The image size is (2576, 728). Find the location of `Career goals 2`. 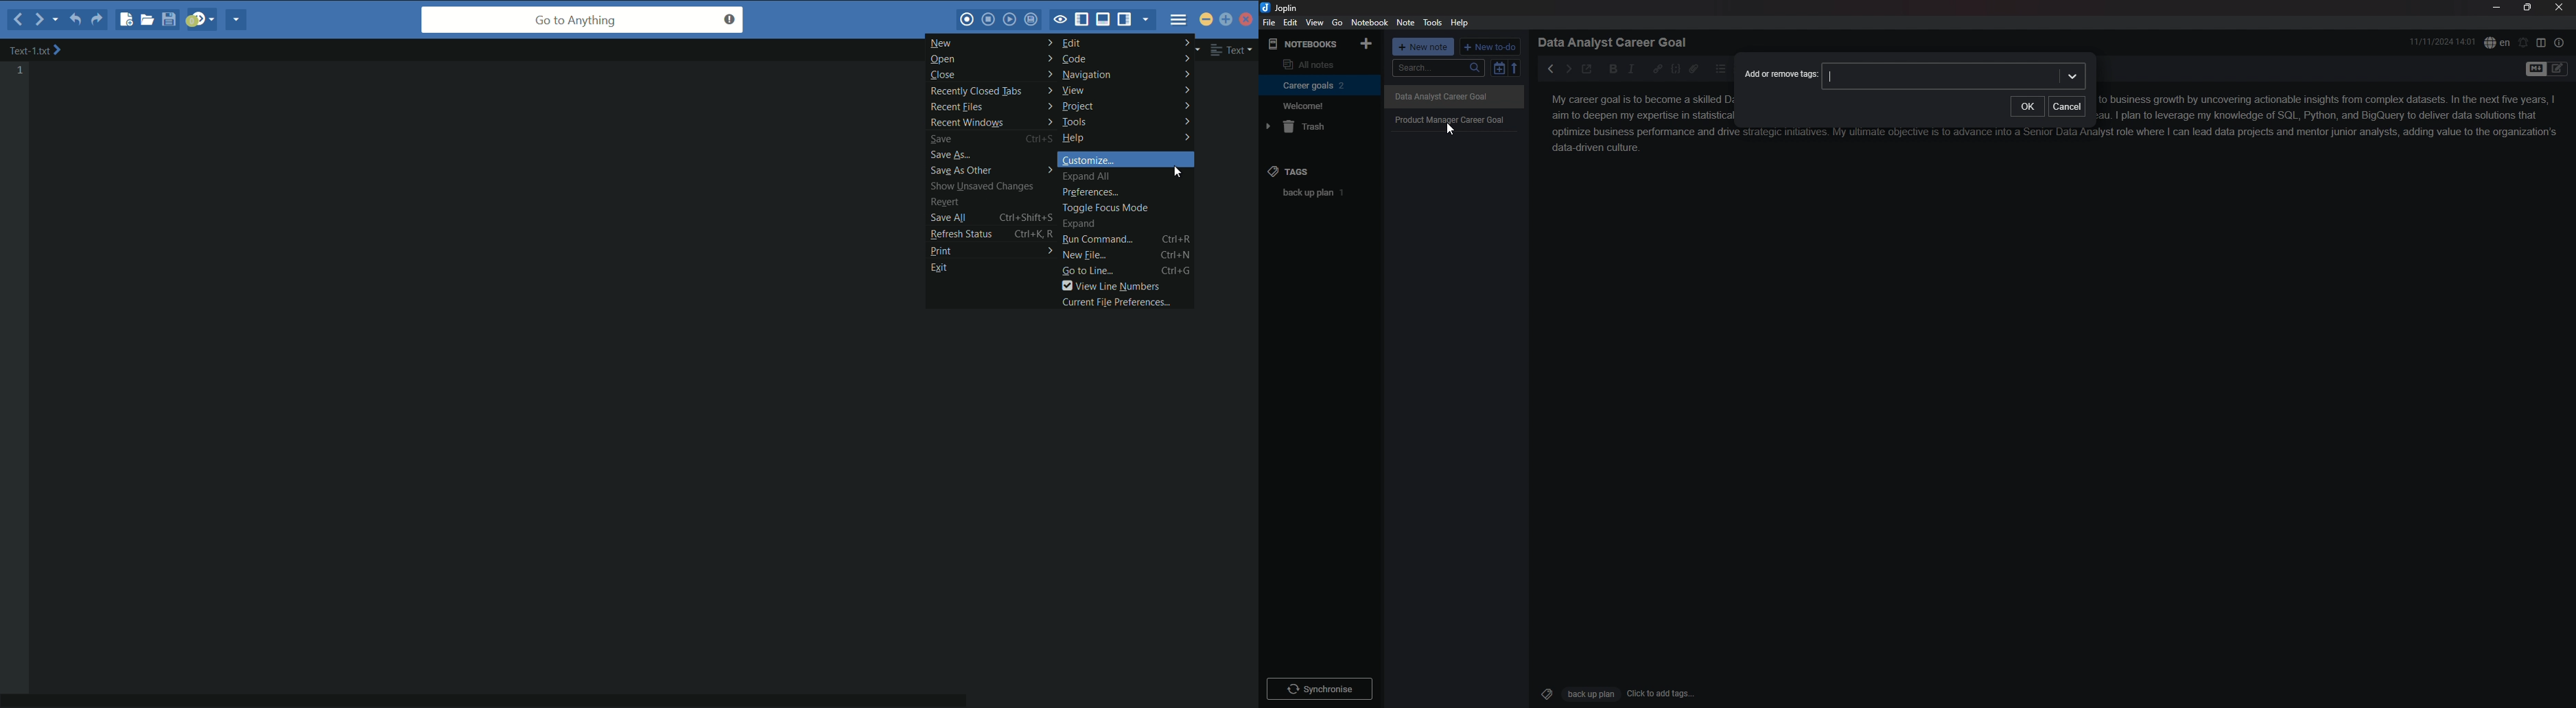

Career goals 2 is located at coordinates (1317, 85).